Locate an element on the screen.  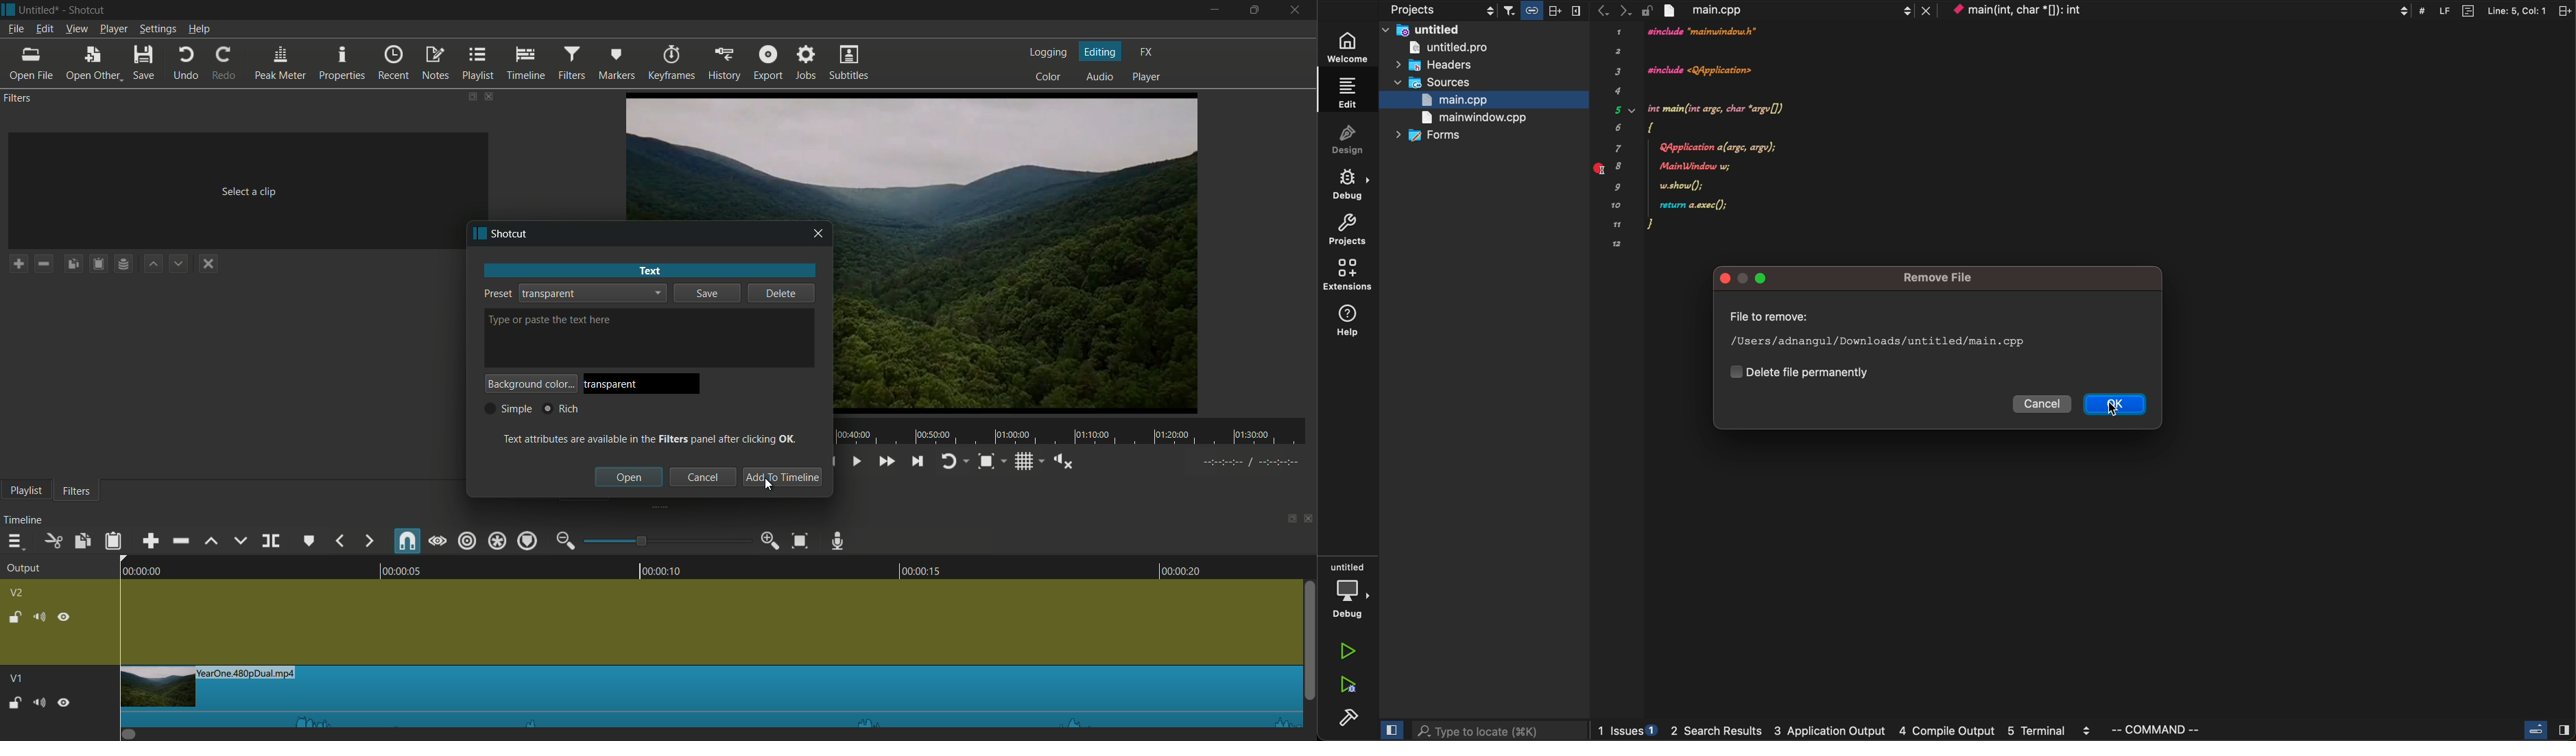
cut is located at coordinates (54, 541).